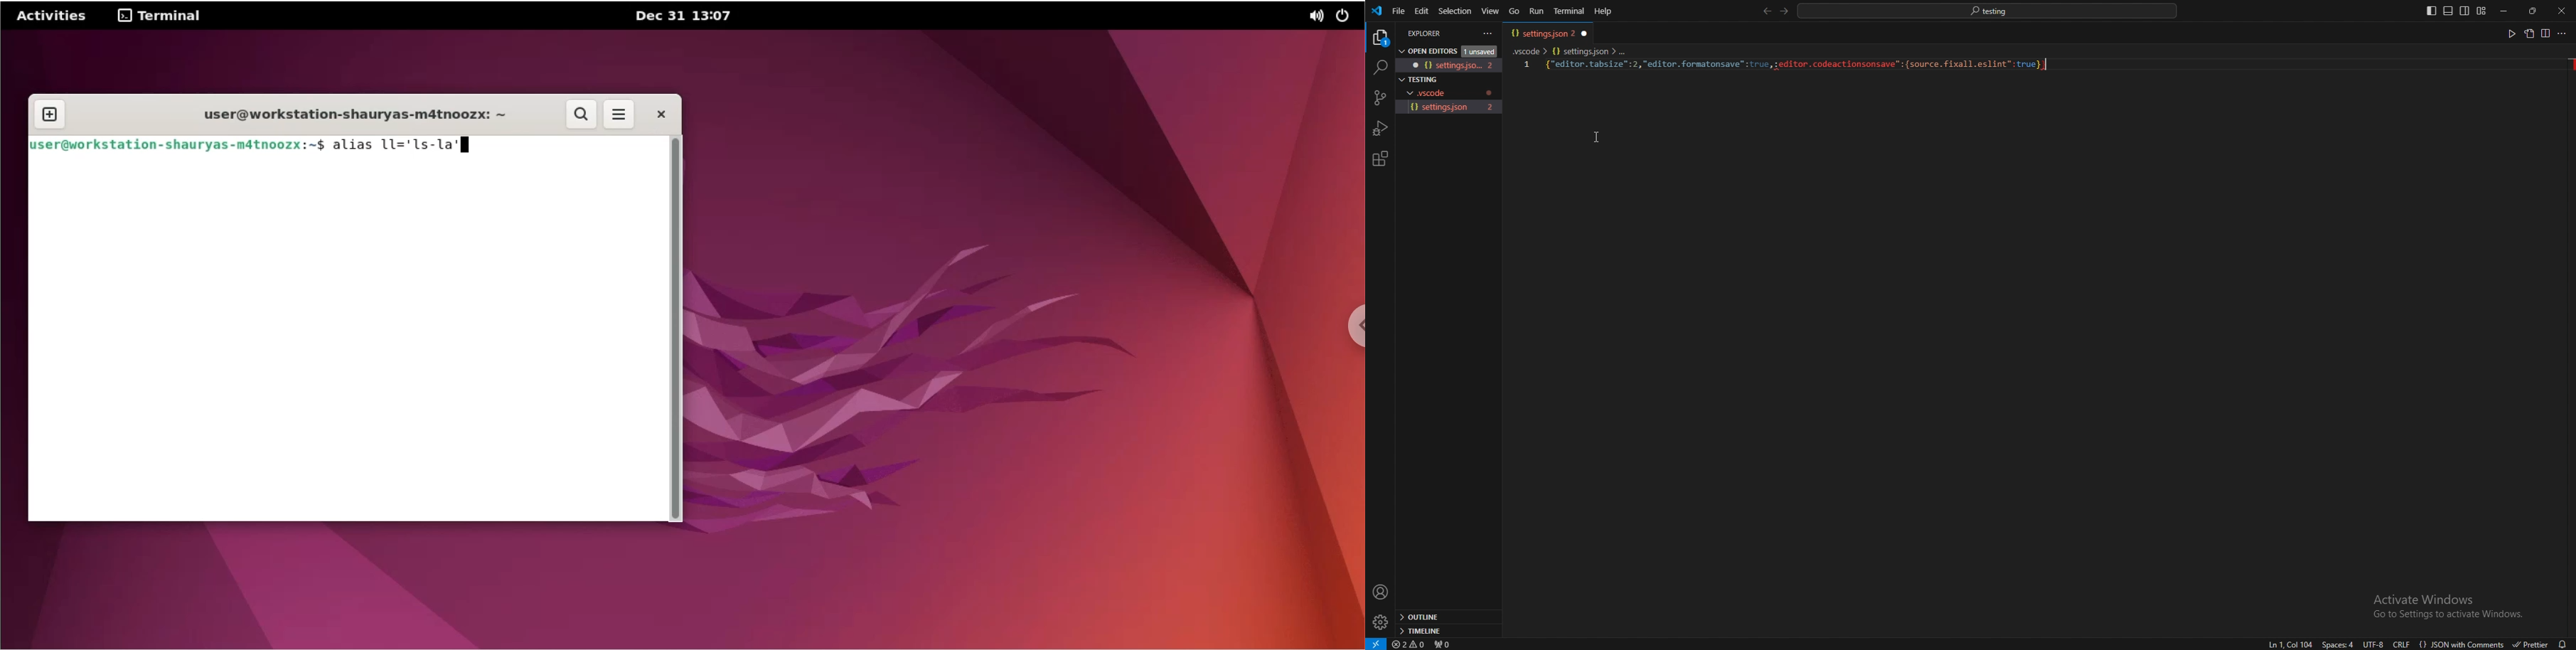  I want to click on new tab, so click(52, 110).